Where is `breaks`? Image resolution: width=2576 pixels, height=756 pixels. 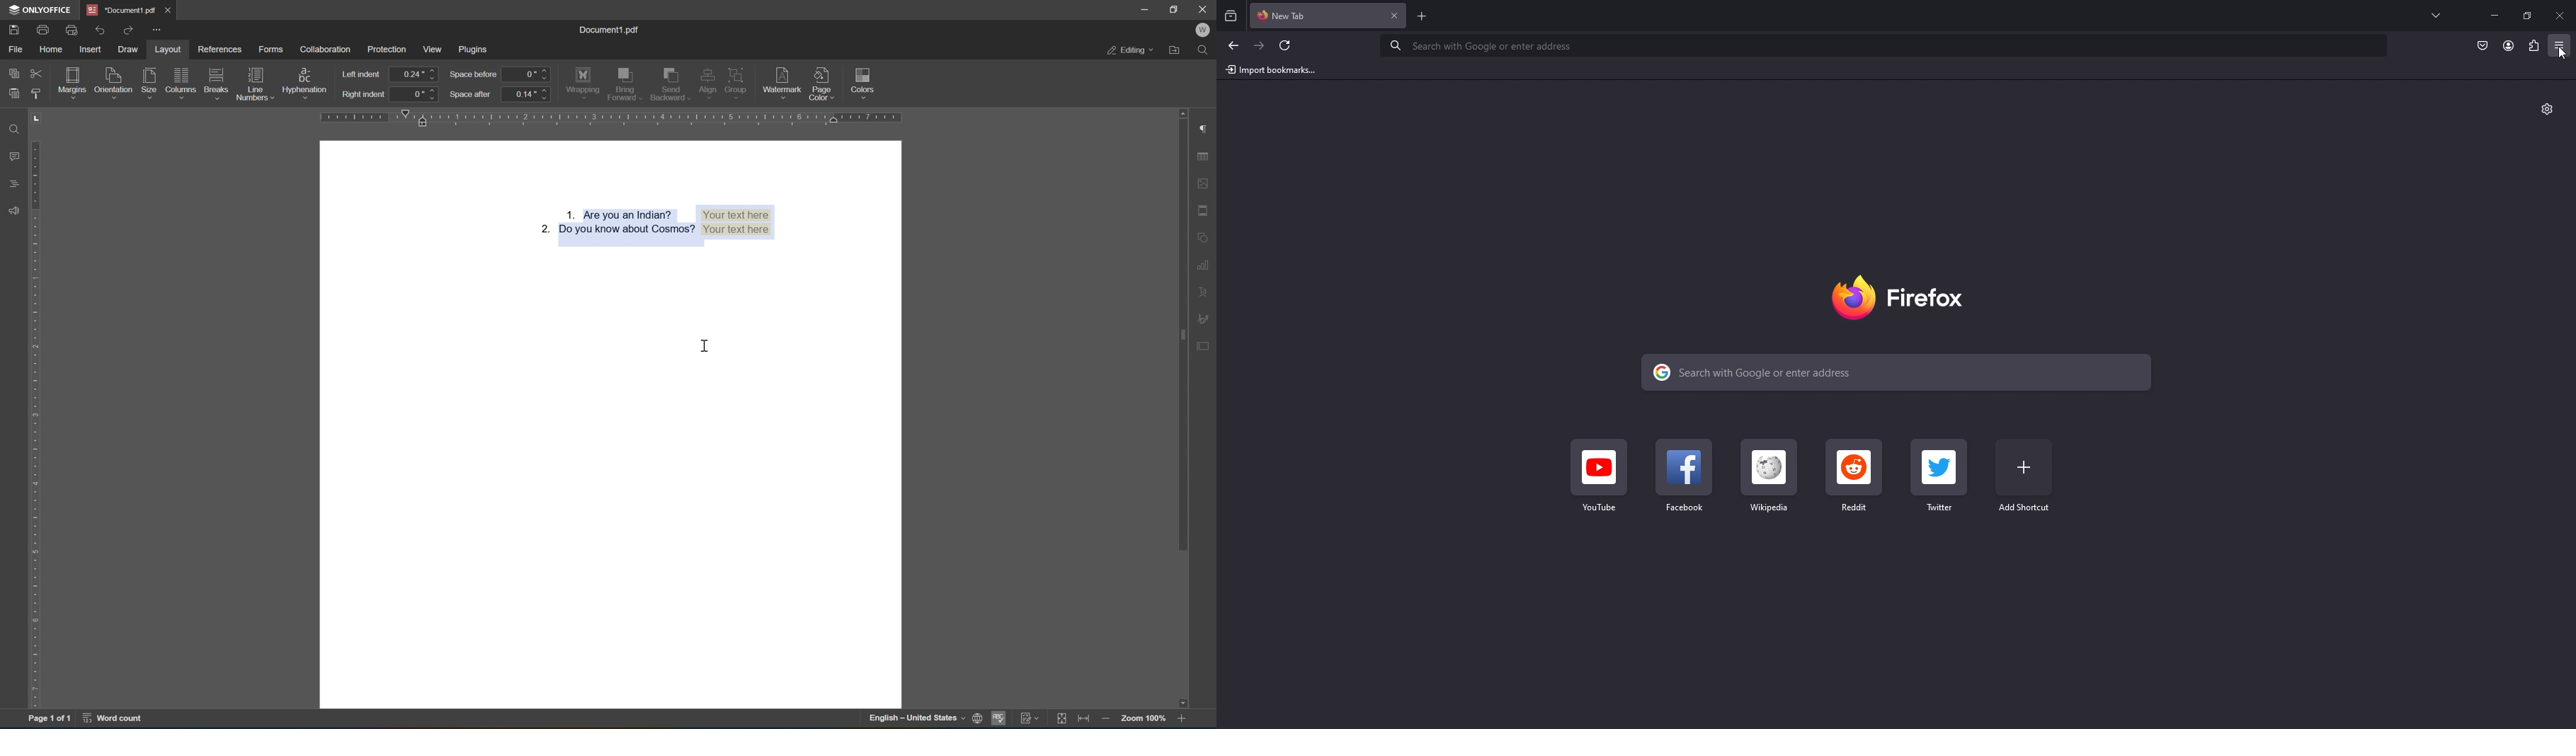
breaks is located at coordinates (216, 83).